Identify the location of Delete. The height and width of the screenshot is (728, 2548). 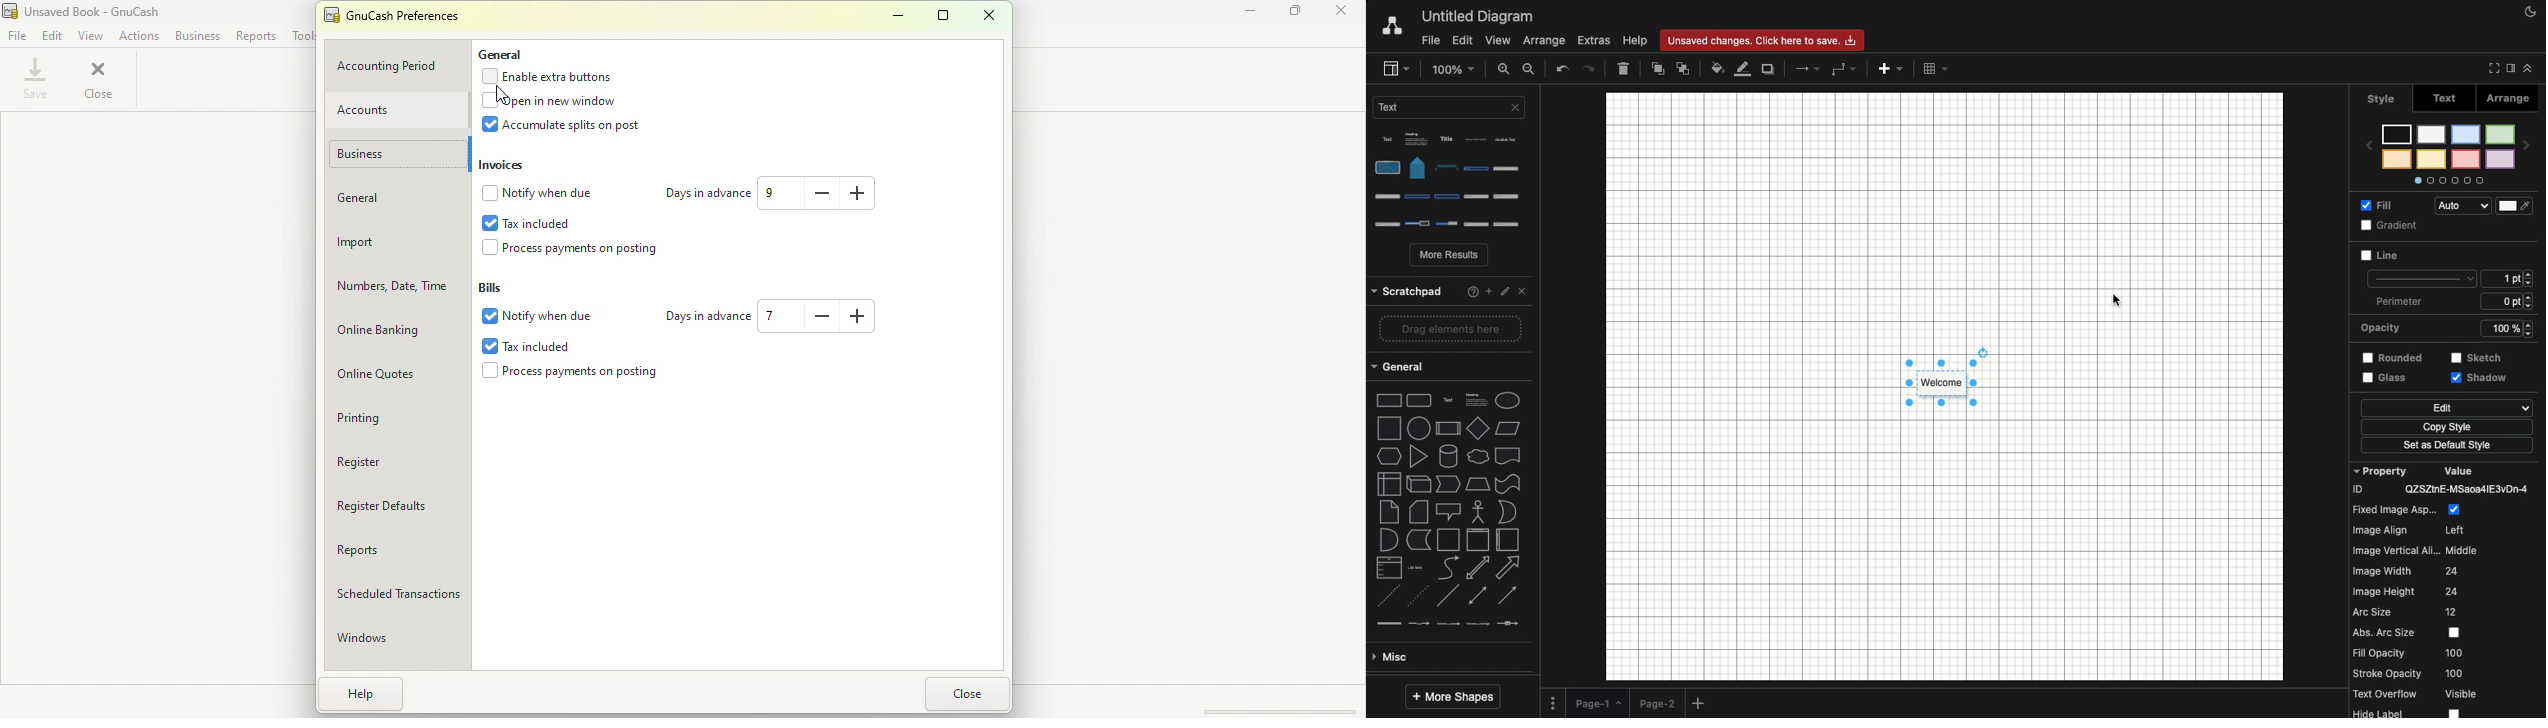
(1623, 68).